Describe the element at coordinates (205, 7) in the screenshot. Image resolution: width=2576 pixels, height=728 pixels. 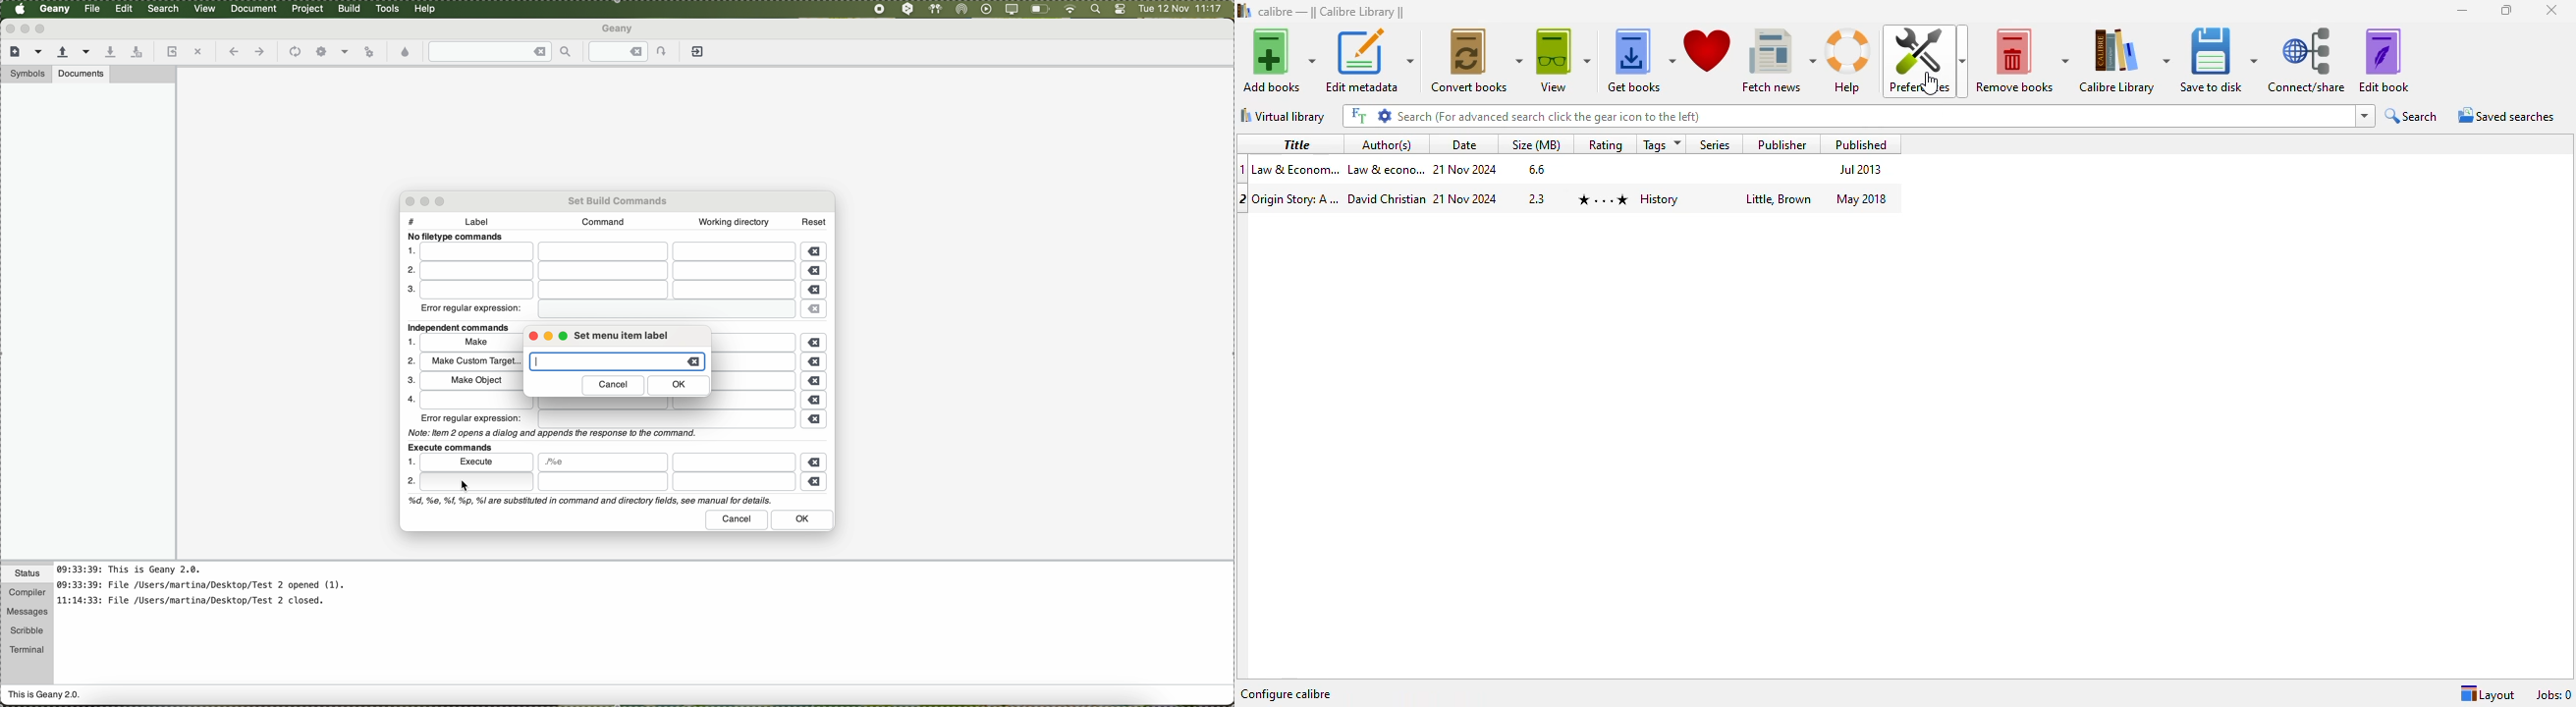
I see `view` at that location.